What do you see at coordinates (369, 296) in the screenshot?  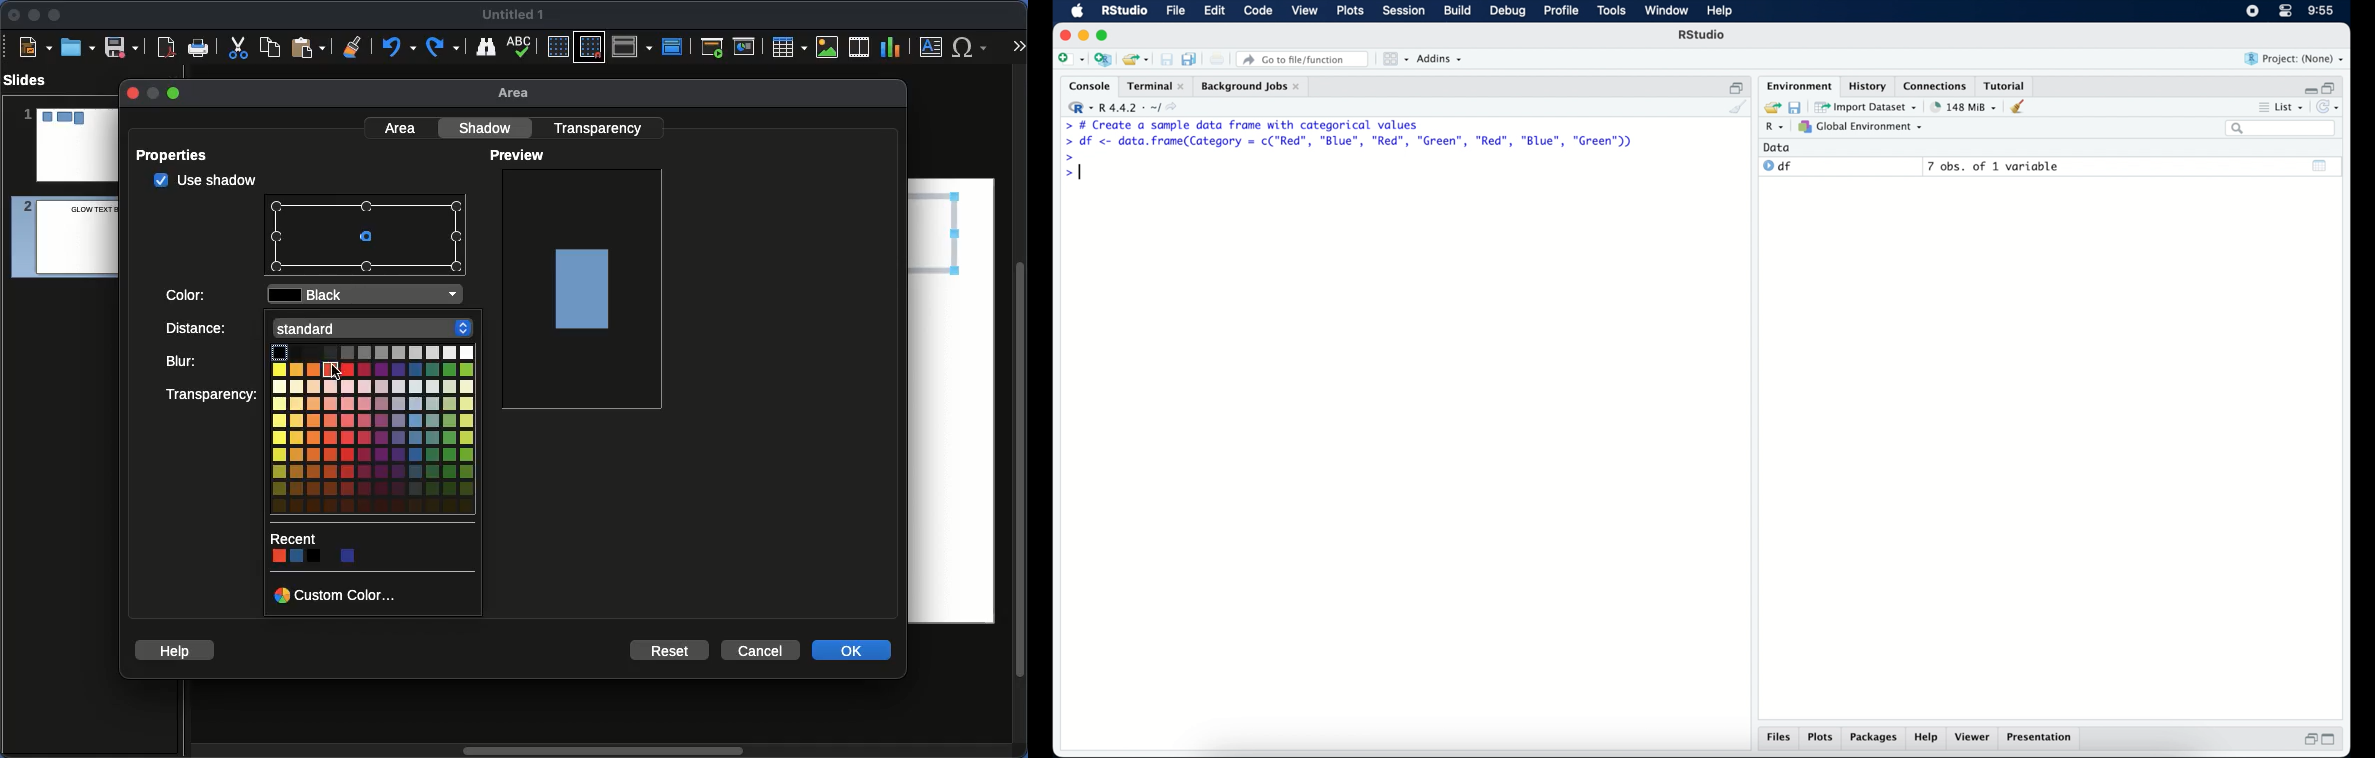 I see `Black` at bounding box center [369, 296].